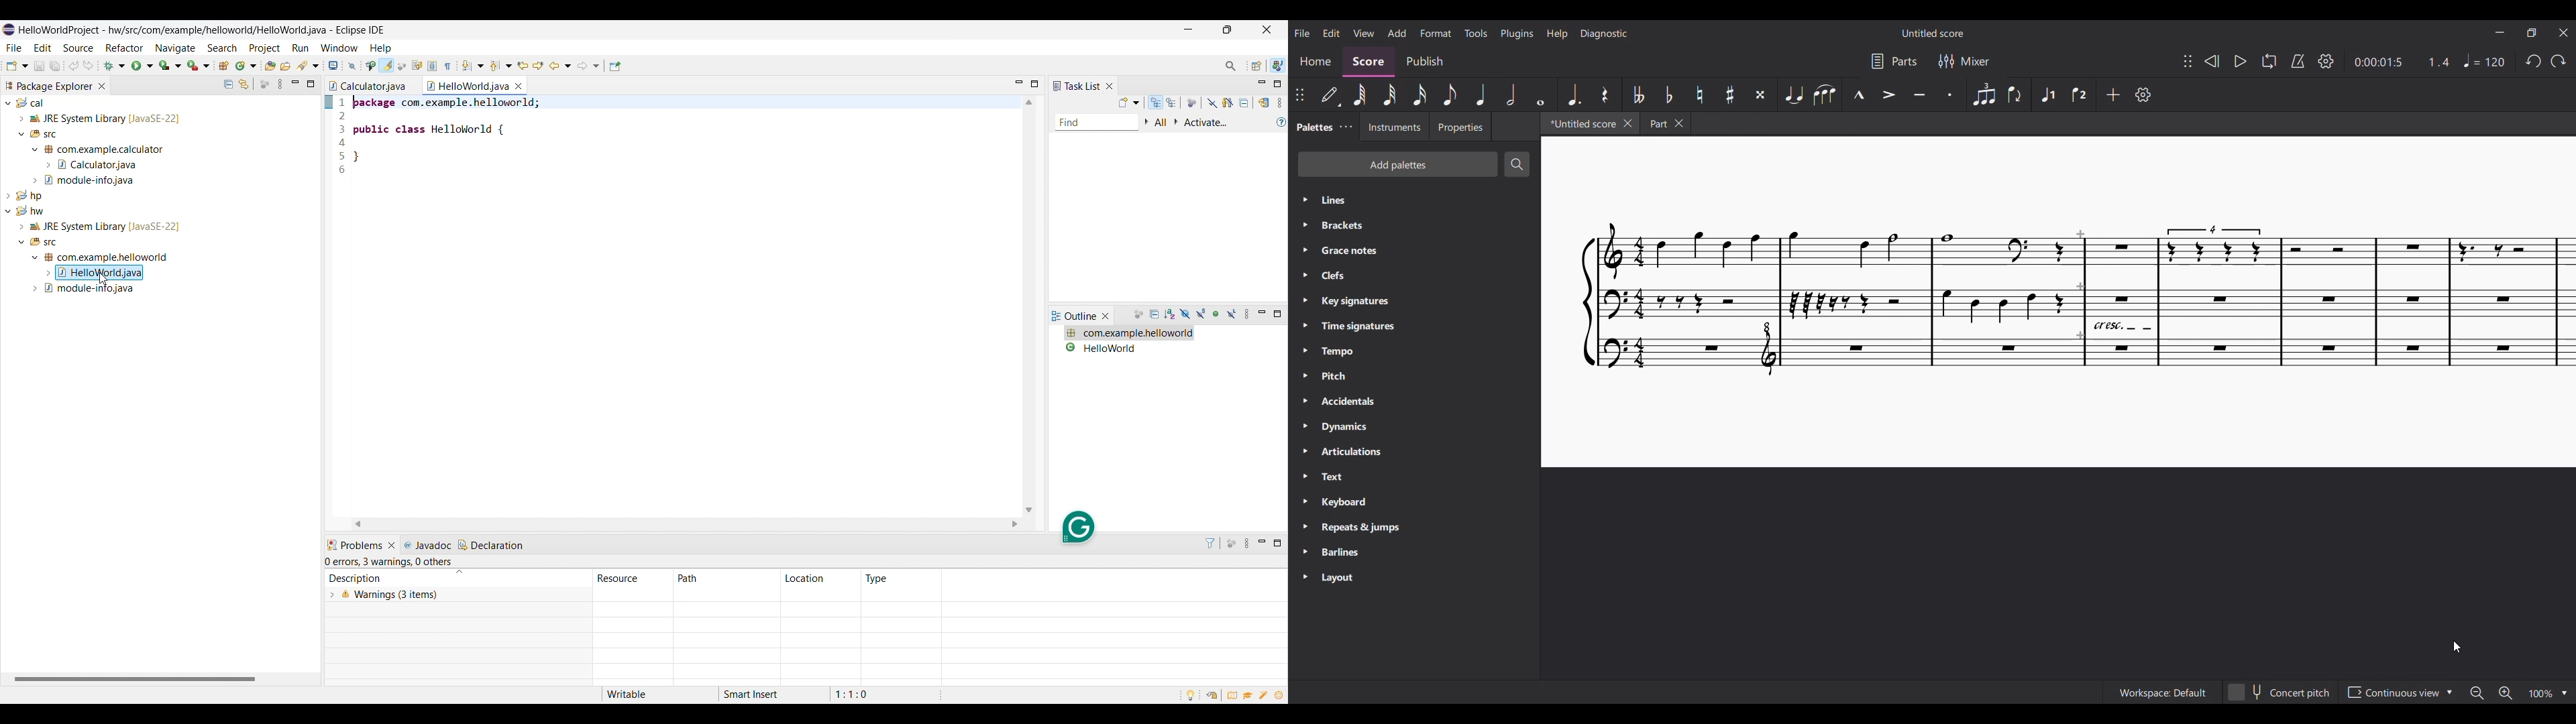 Image resolution: width=2576 pixels, height=728 pixels. Describe the element at coordinates (1397, 33) in the screenshot. I see `Add menu` at that location.